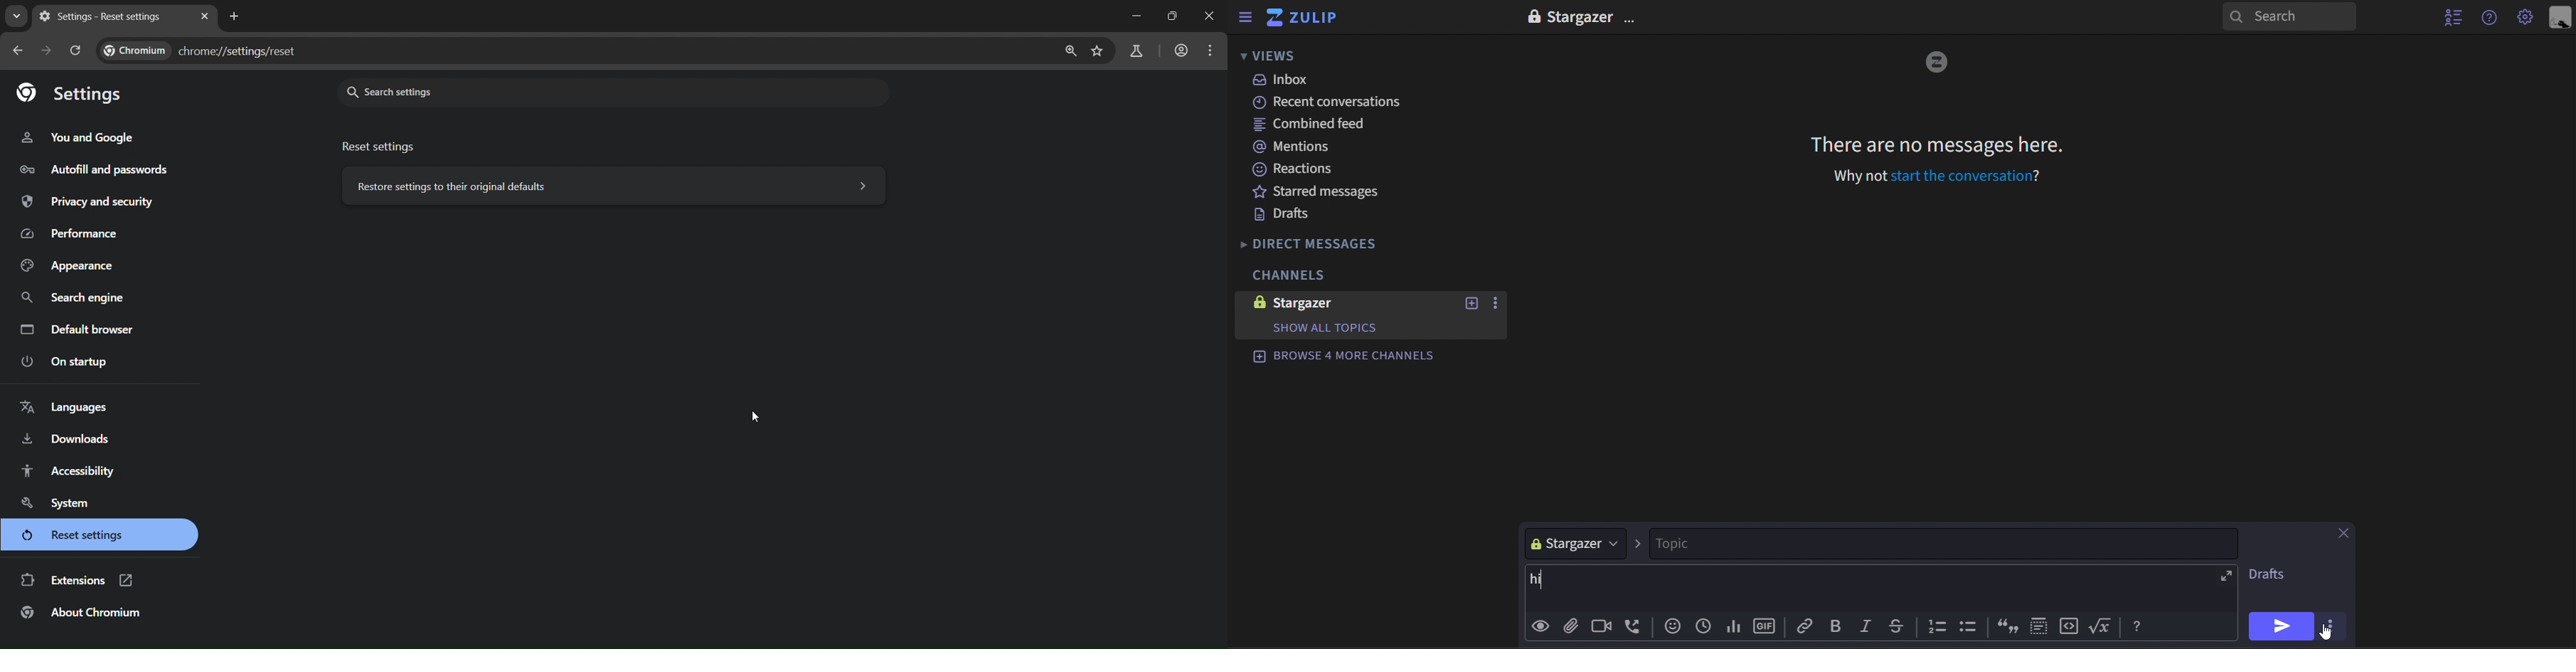  I want to click on accounts, so click(1181, 49).